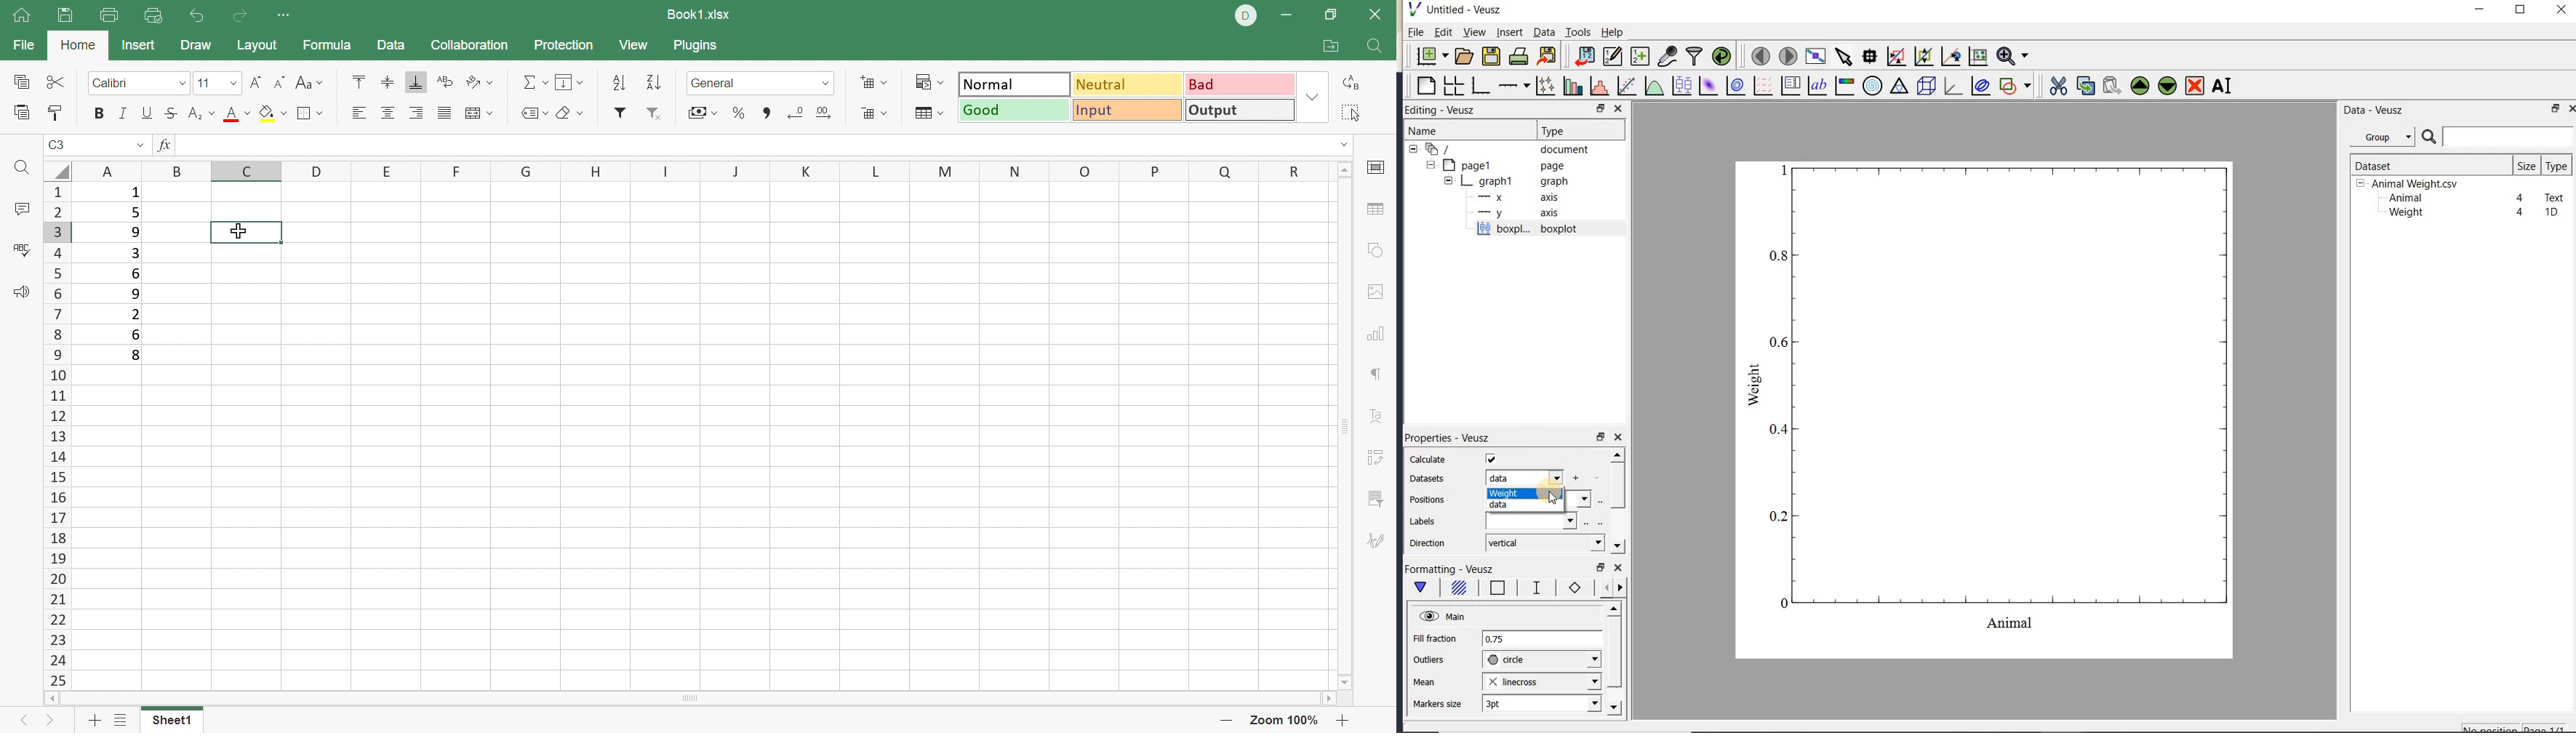 The width and height of the screenshot is (2576, 756). Describe the element at coordinates (2221, 86) in the screenshot. I see `renames the selected widget` at that location.